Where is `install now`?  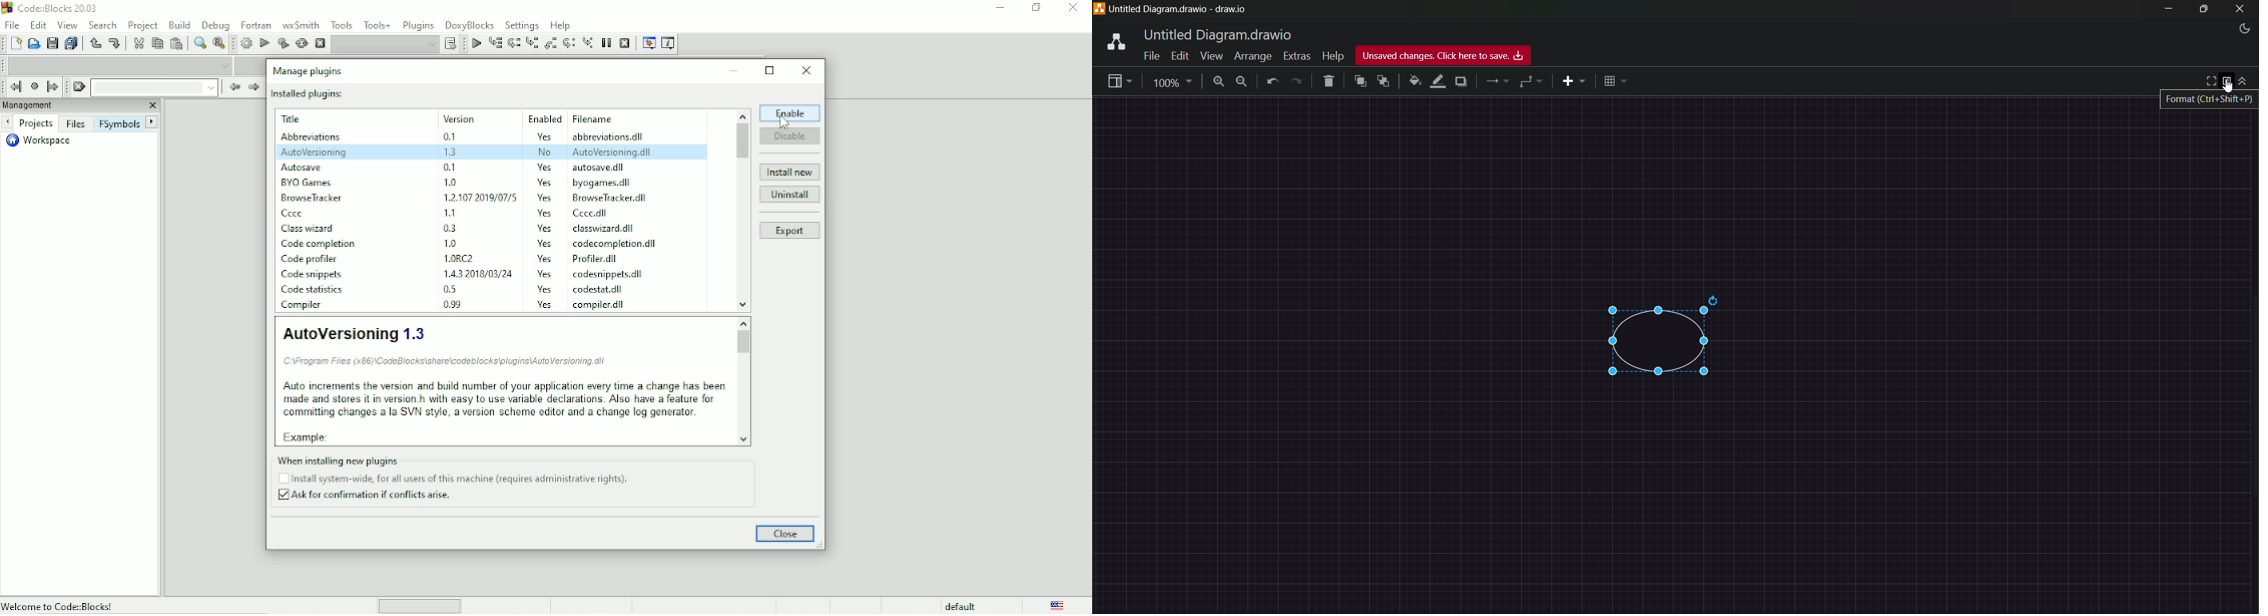 install now is located at coordinates (790, 172).